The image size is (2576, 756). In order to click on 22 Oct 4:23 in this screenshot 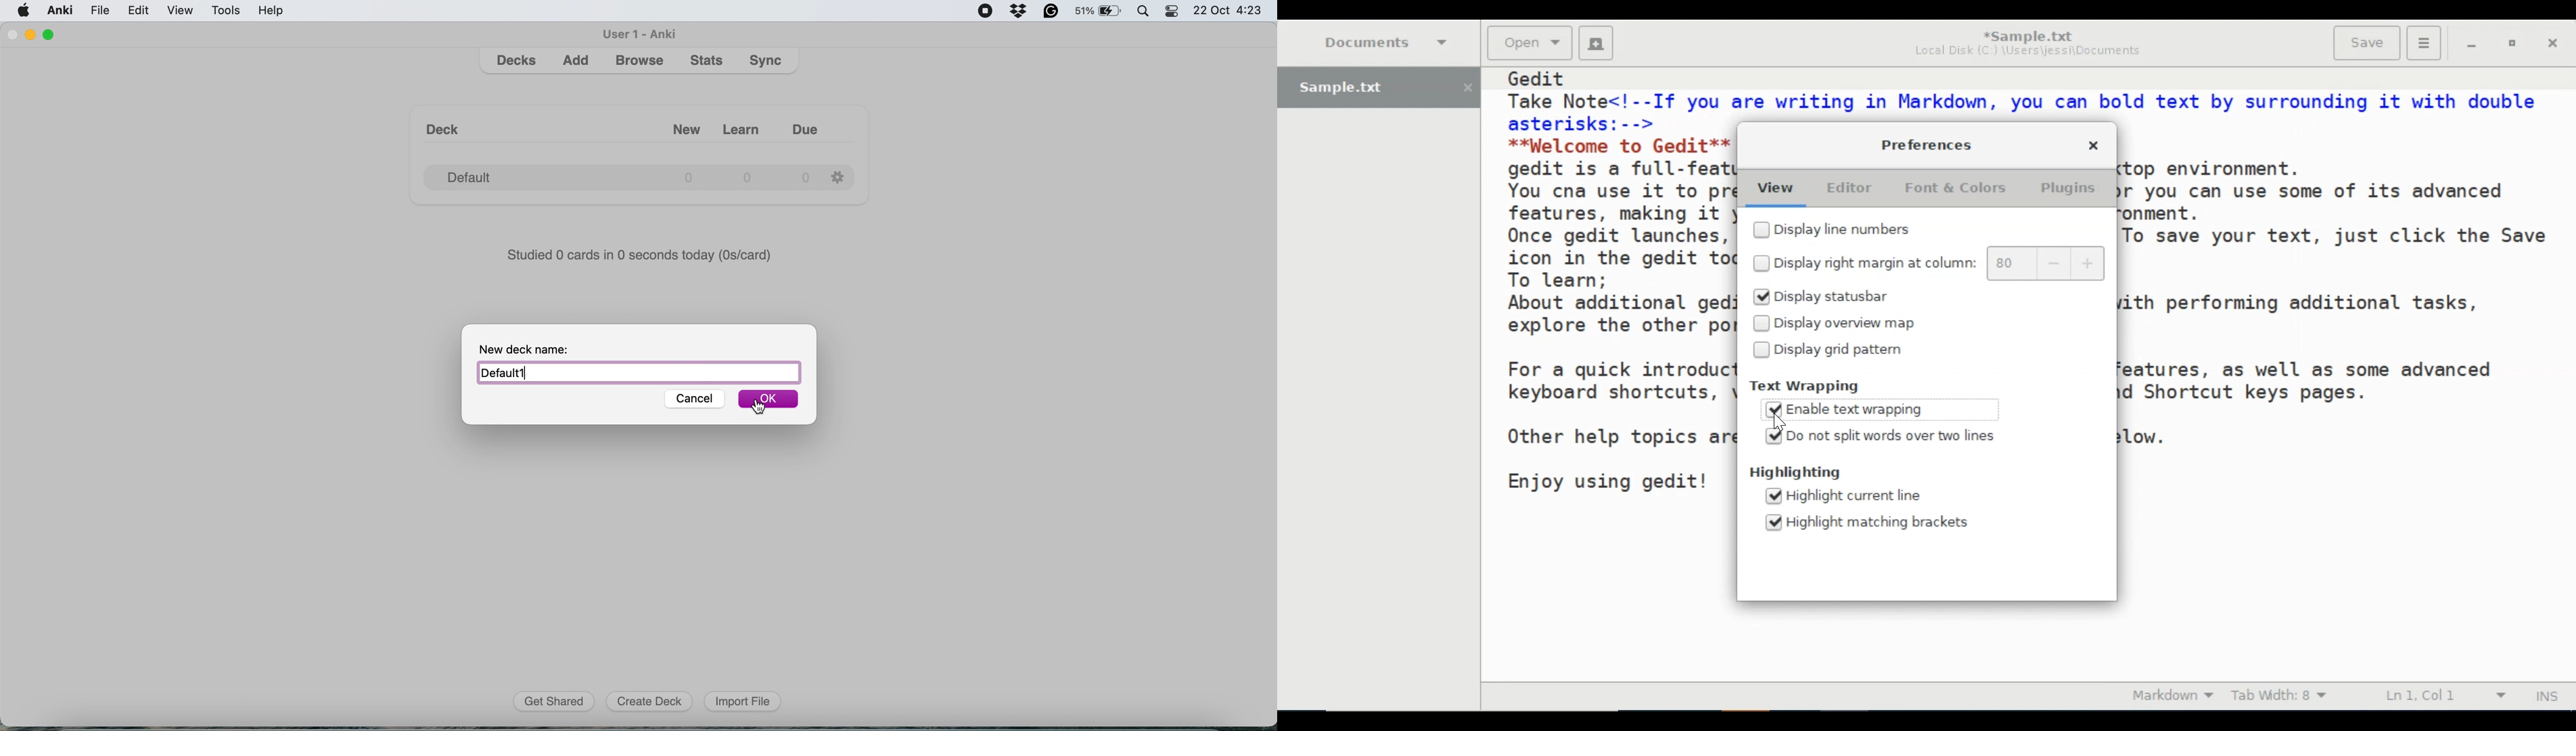, I will do `click(1232, 12)`.